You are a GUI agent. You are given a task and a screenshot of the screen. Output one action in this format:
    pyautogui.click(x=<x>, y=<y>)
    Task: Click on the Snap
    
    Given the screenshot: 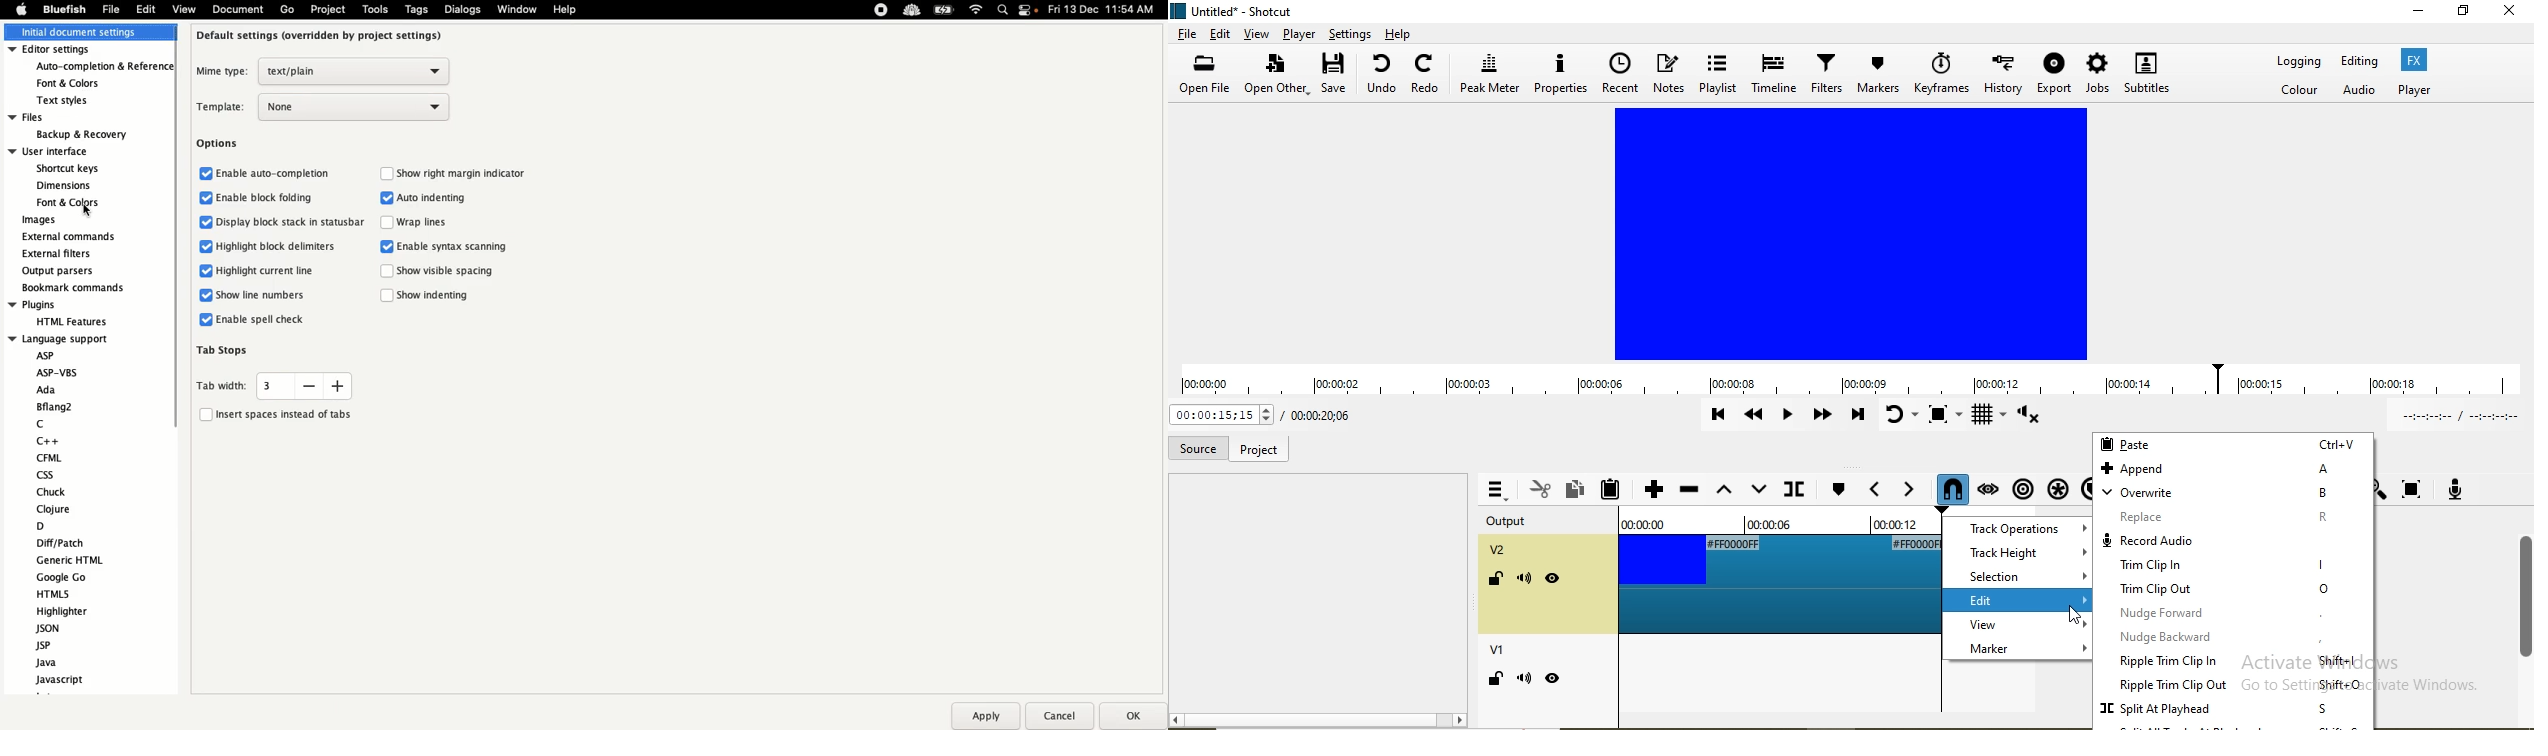 What is the action you would take?
    pyautogui.click(x=1947, y=488)
    